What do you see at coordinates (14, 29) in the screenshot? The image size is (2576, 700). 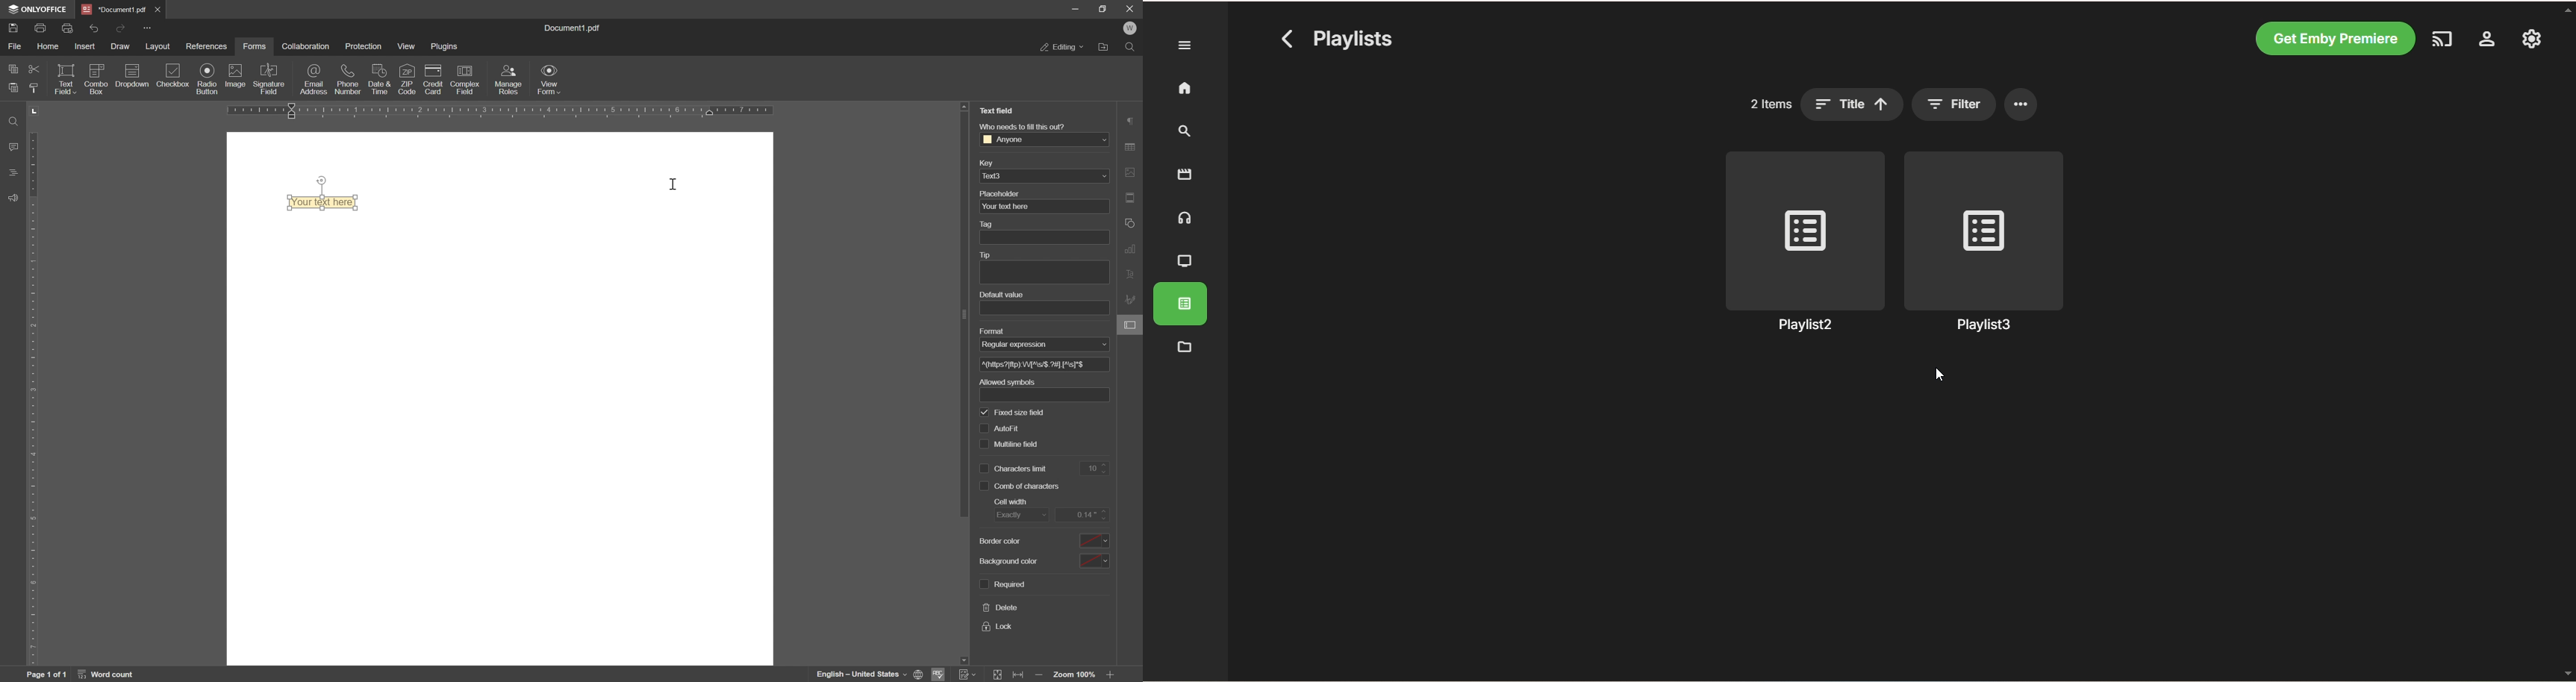 I see `Save` at bounding box center [14, 29].